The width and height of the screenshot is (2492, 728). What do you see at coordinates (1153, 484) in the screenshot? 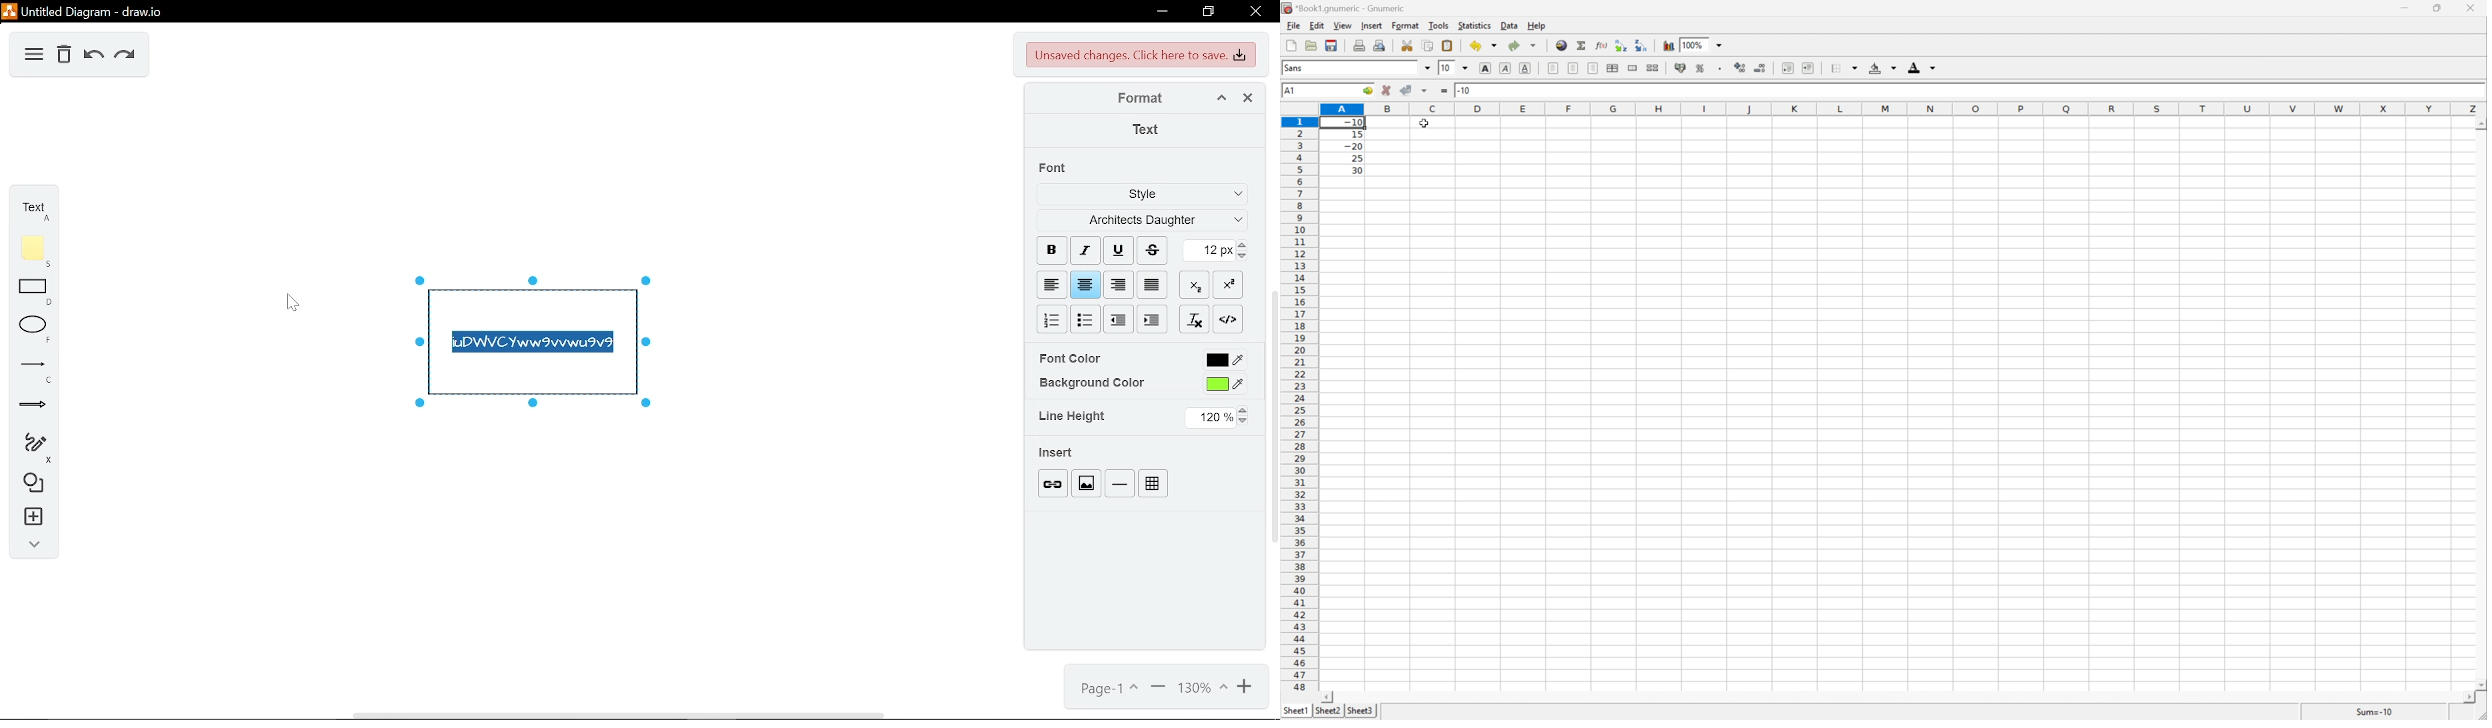
I see `table` at bounding box center [1153, 484].